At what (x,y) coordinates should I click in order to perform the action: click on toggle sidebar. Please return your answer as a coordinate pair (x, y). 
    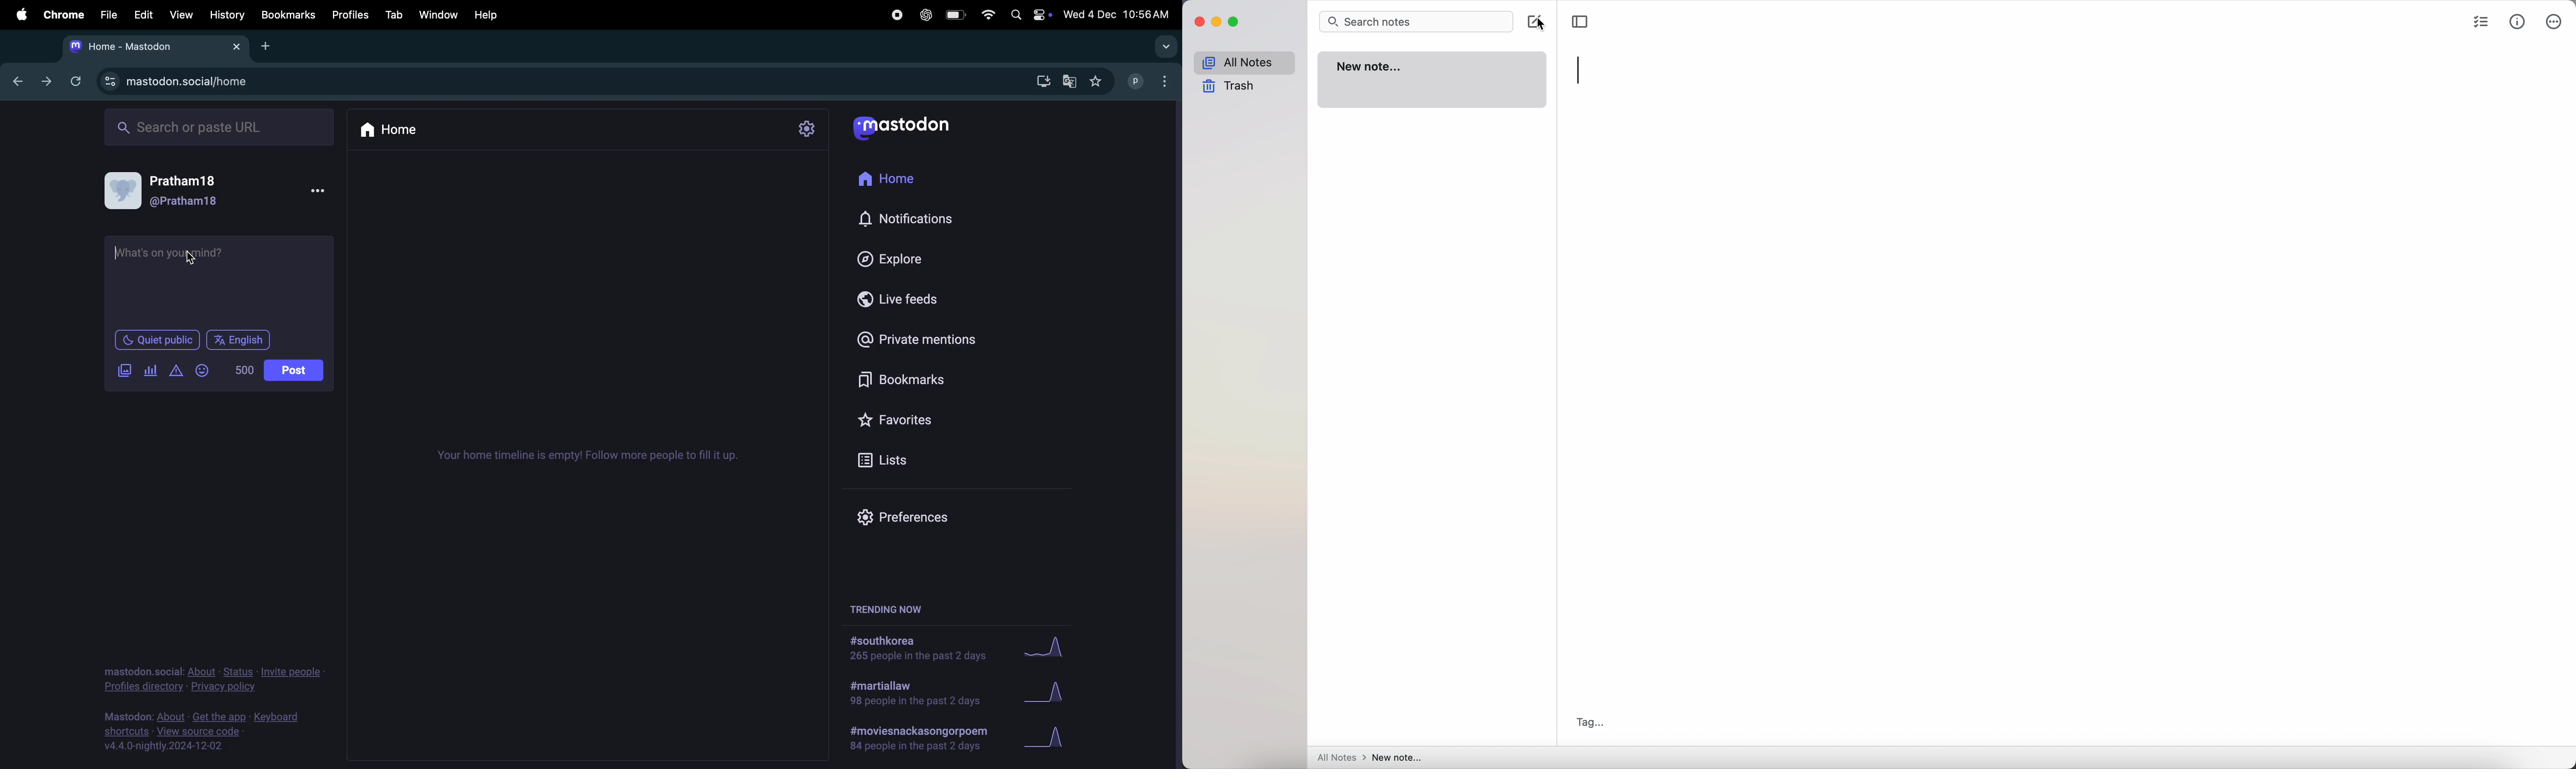
    Looking at the image, I should click on (1580, 22).